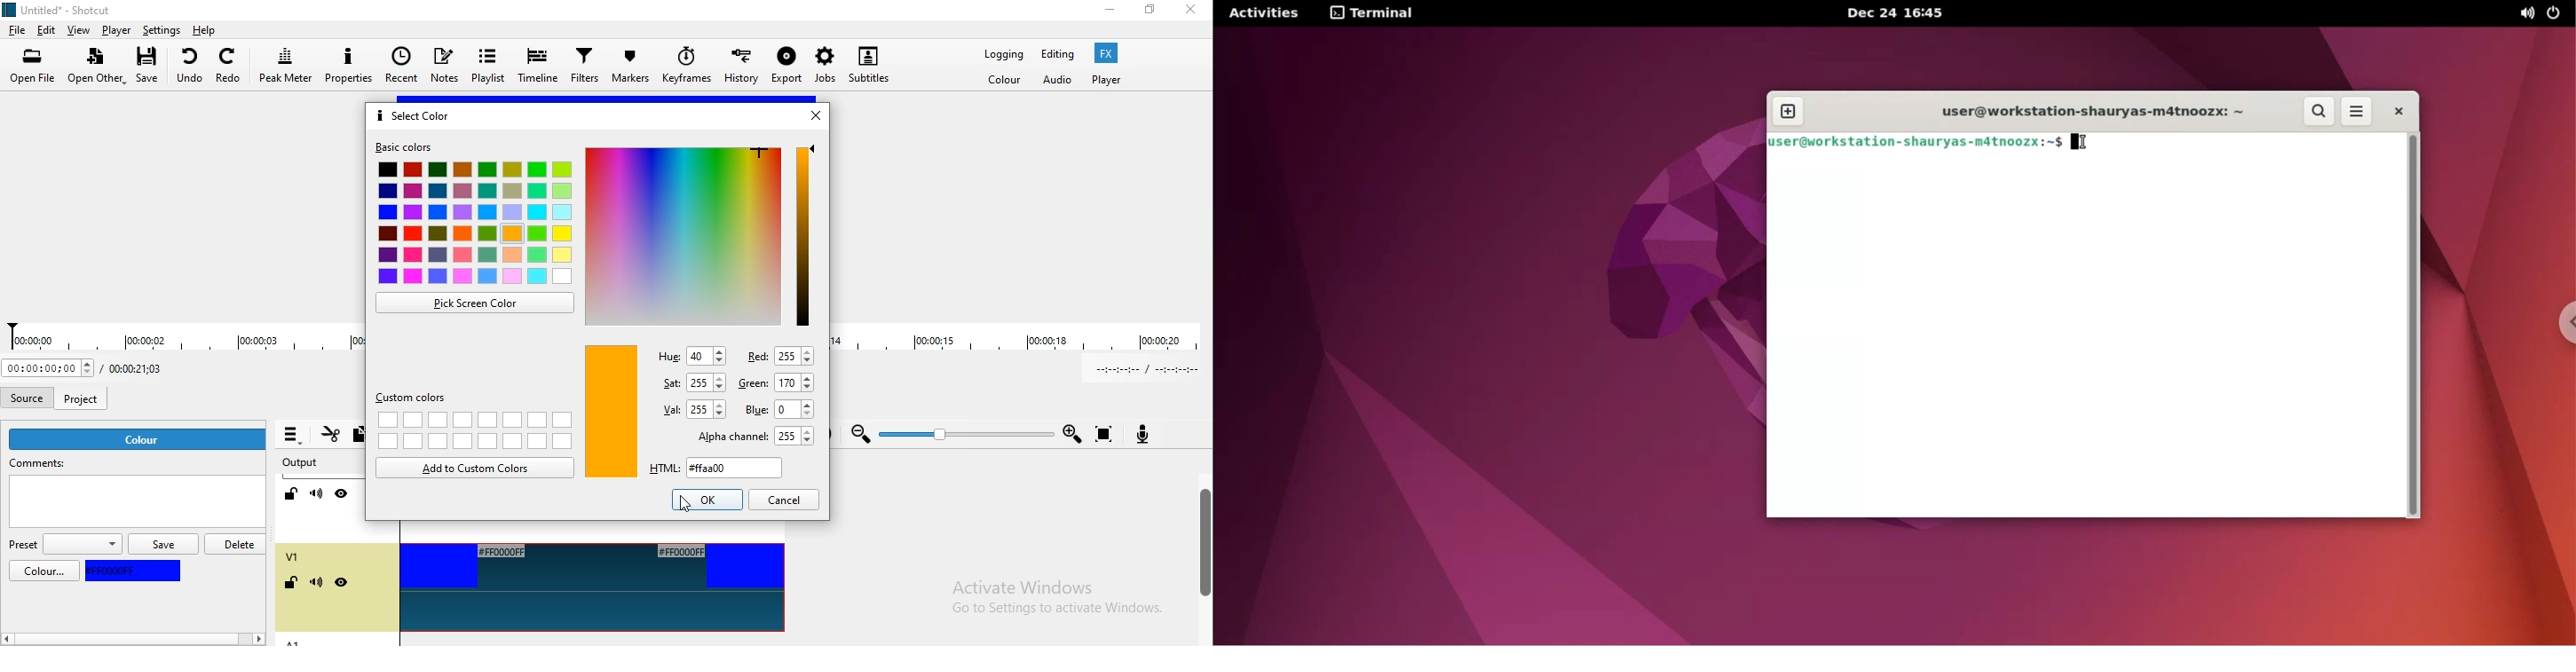  I want to click on ok, so click(707, 500).